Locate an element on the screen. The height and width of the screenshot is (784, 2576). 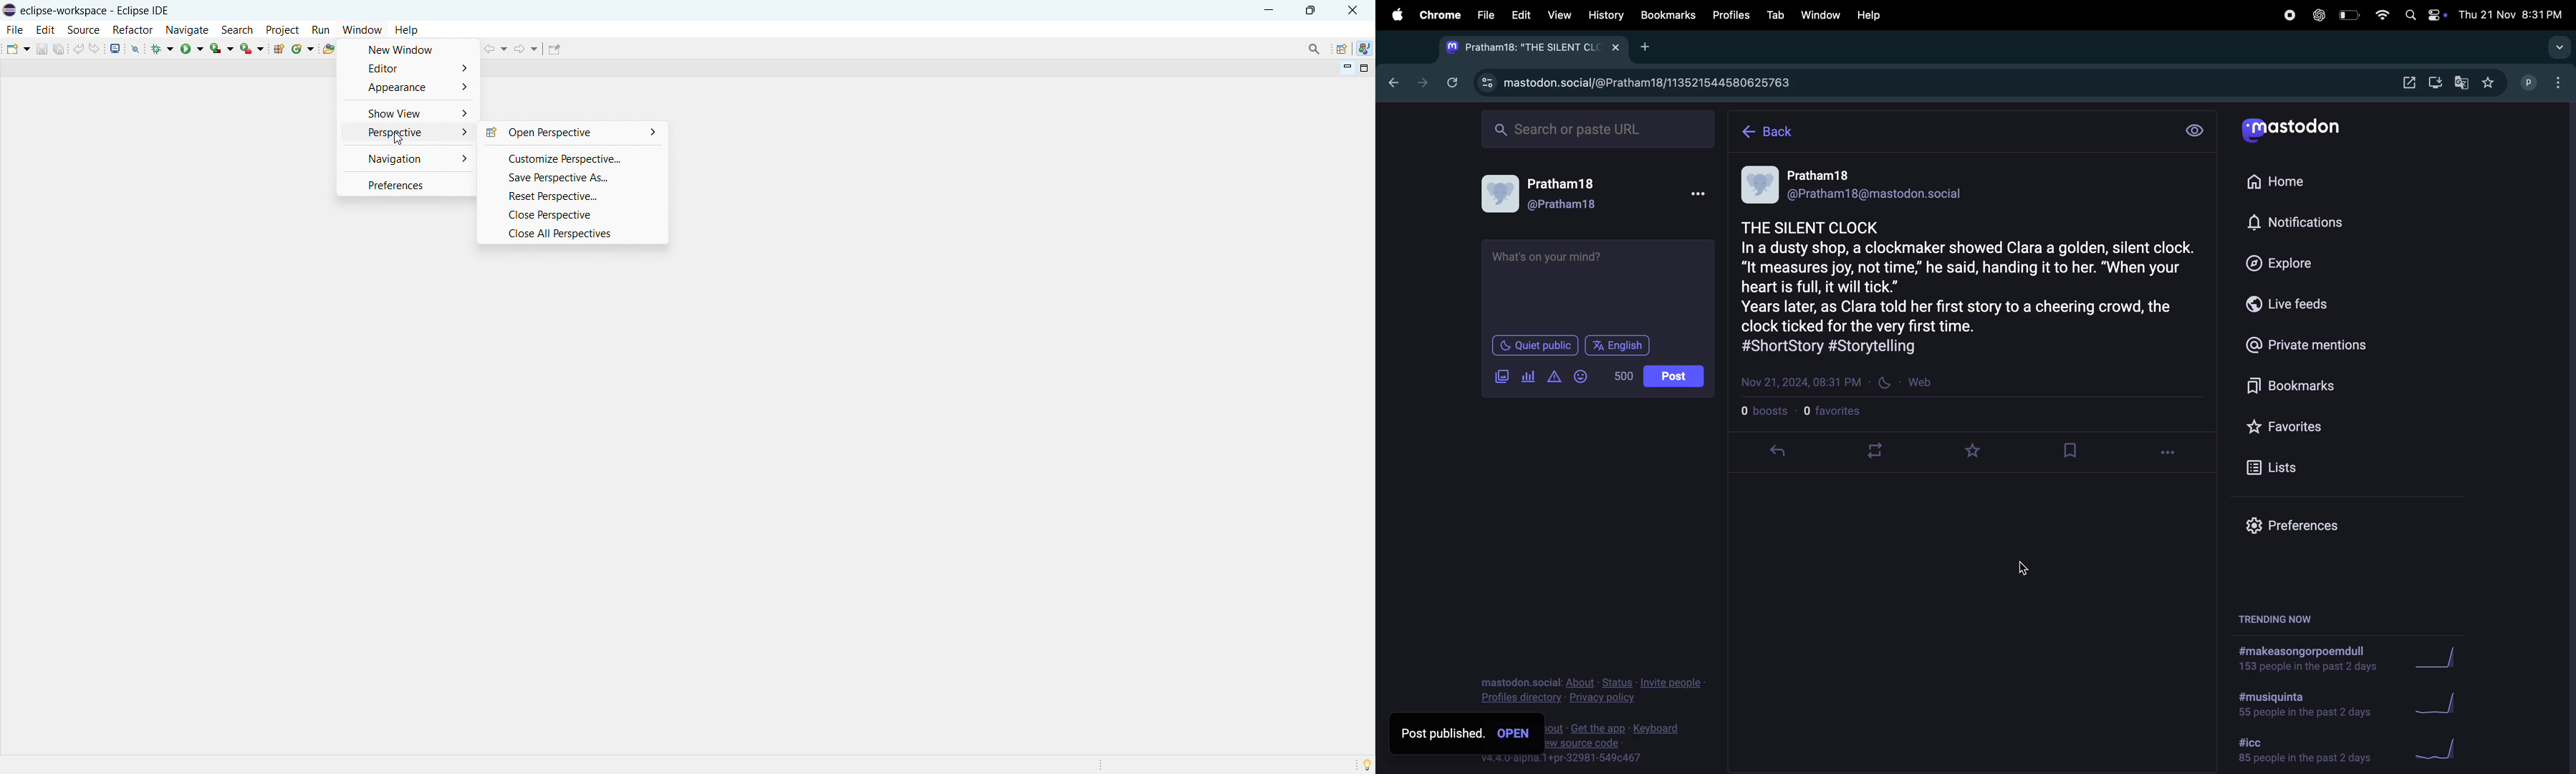
view is located at coordinates (1559, 14).